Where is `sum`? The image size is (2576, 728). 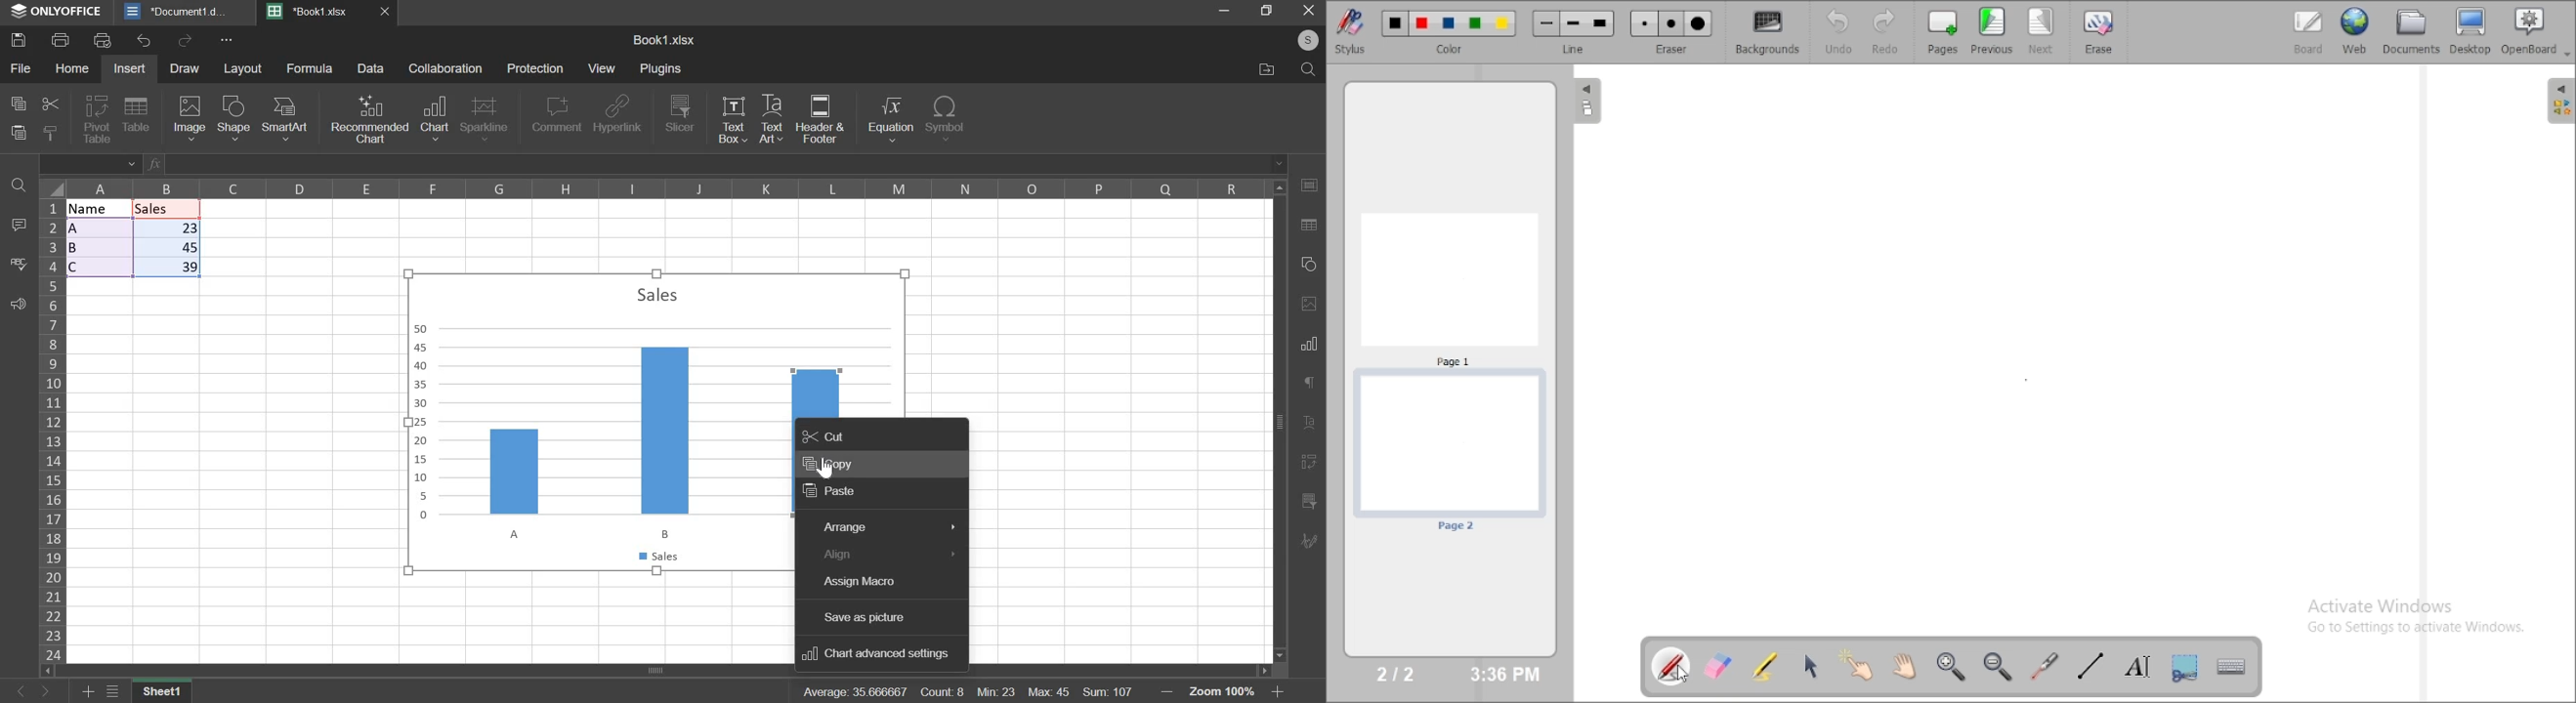 sum is located at coordinates (1108, 691).